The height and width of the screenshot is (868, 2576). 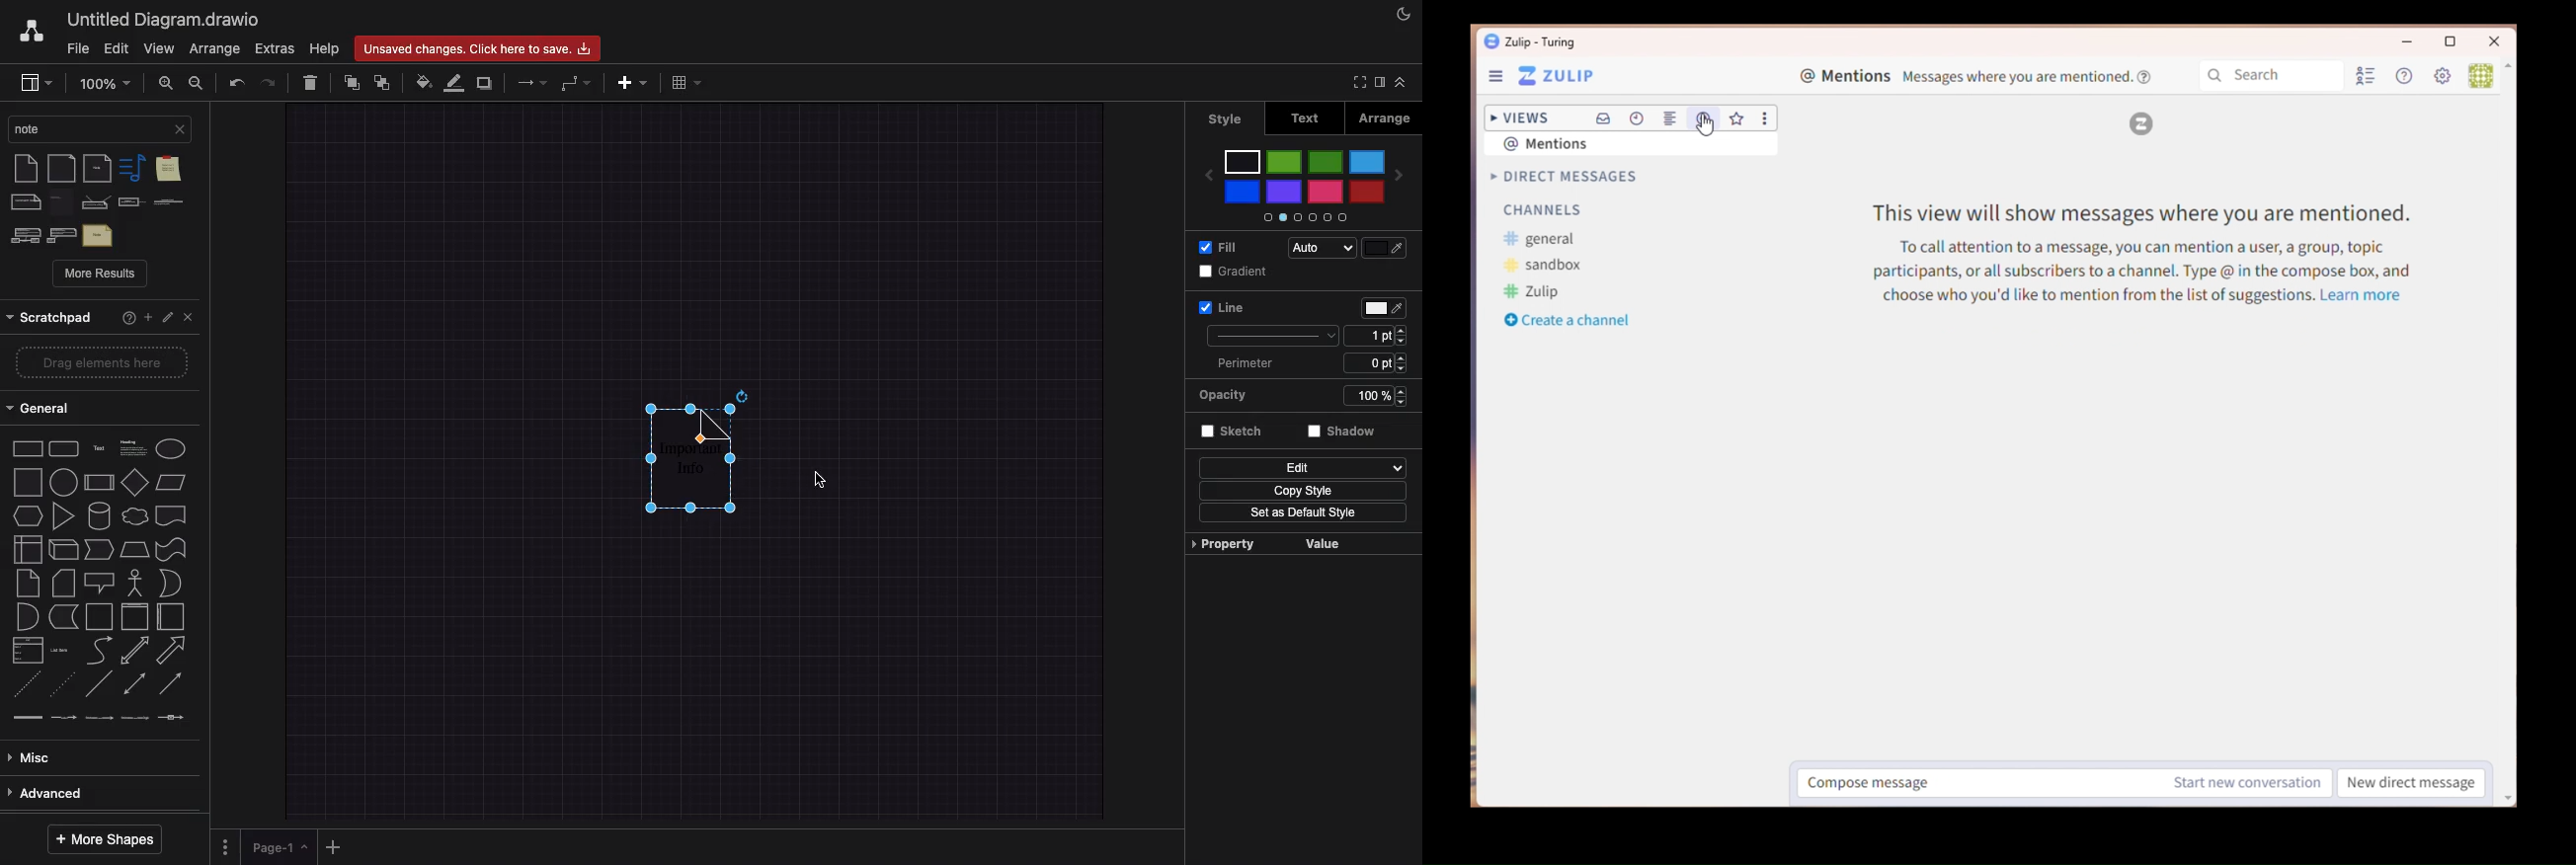 What do you see at coordinates (23, 235) in the screenshot?
I see `stereotype note` at bounding box center [23, 235].